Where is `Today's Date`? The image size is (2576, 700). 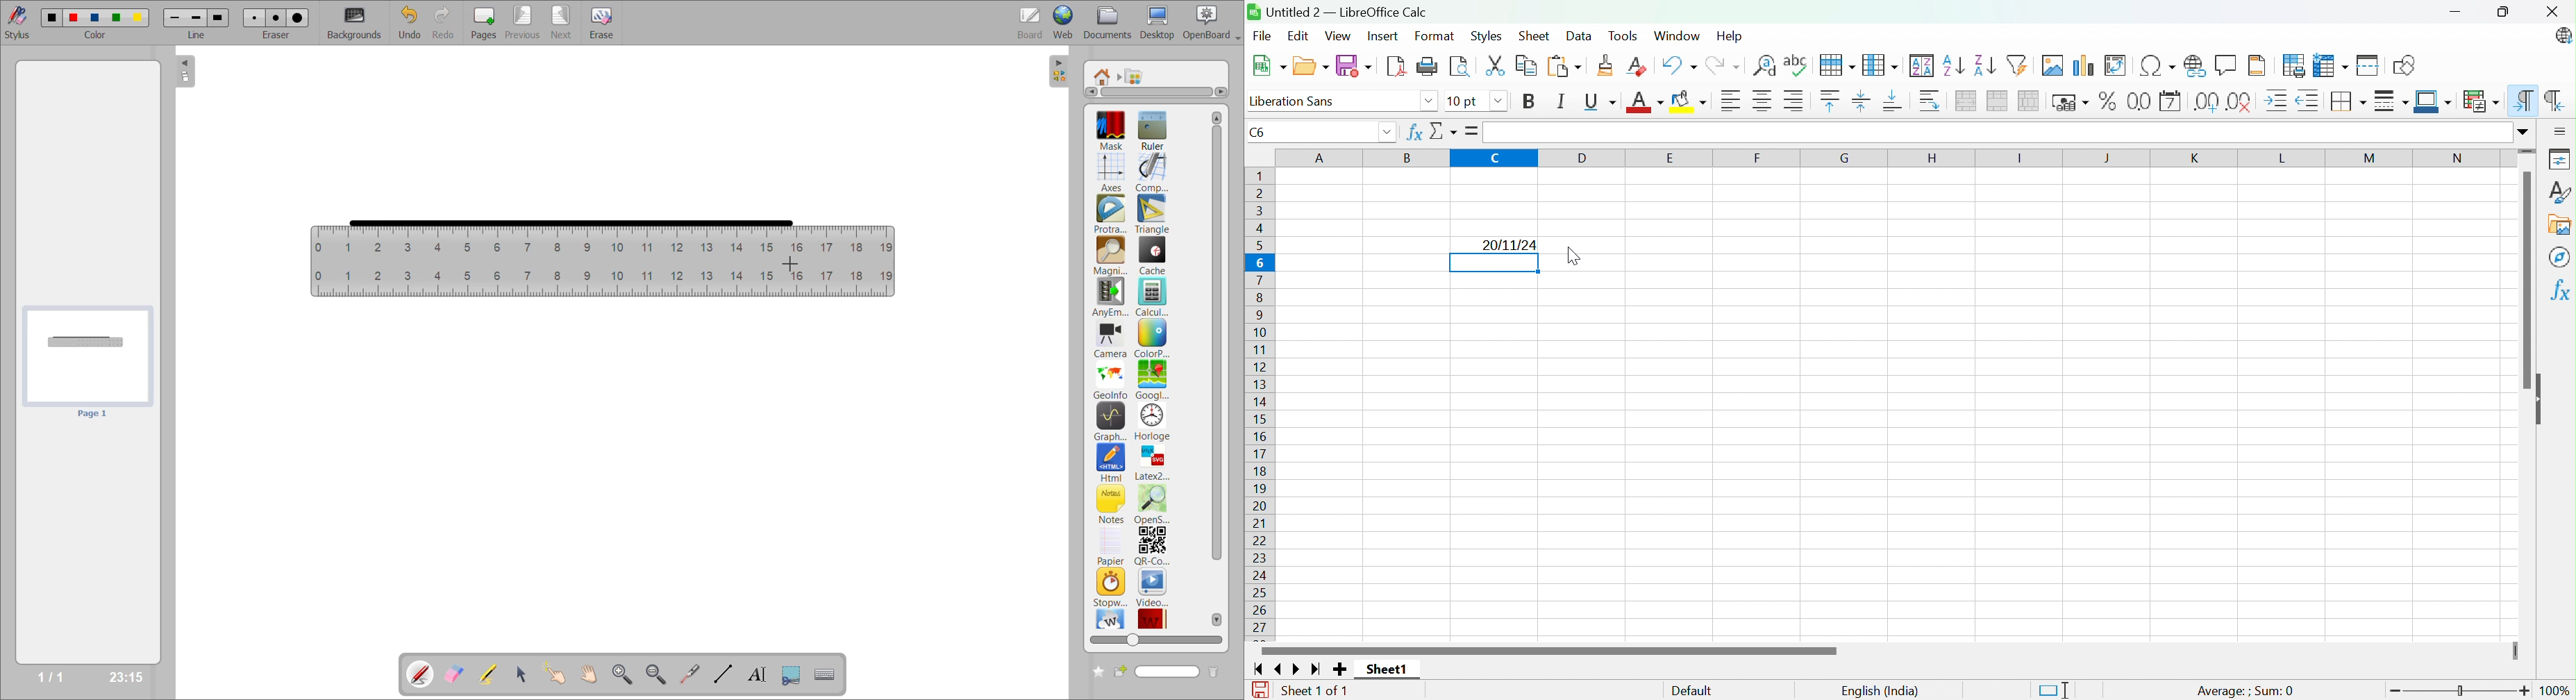
Today's Date is located at coordinates (1510, 244).